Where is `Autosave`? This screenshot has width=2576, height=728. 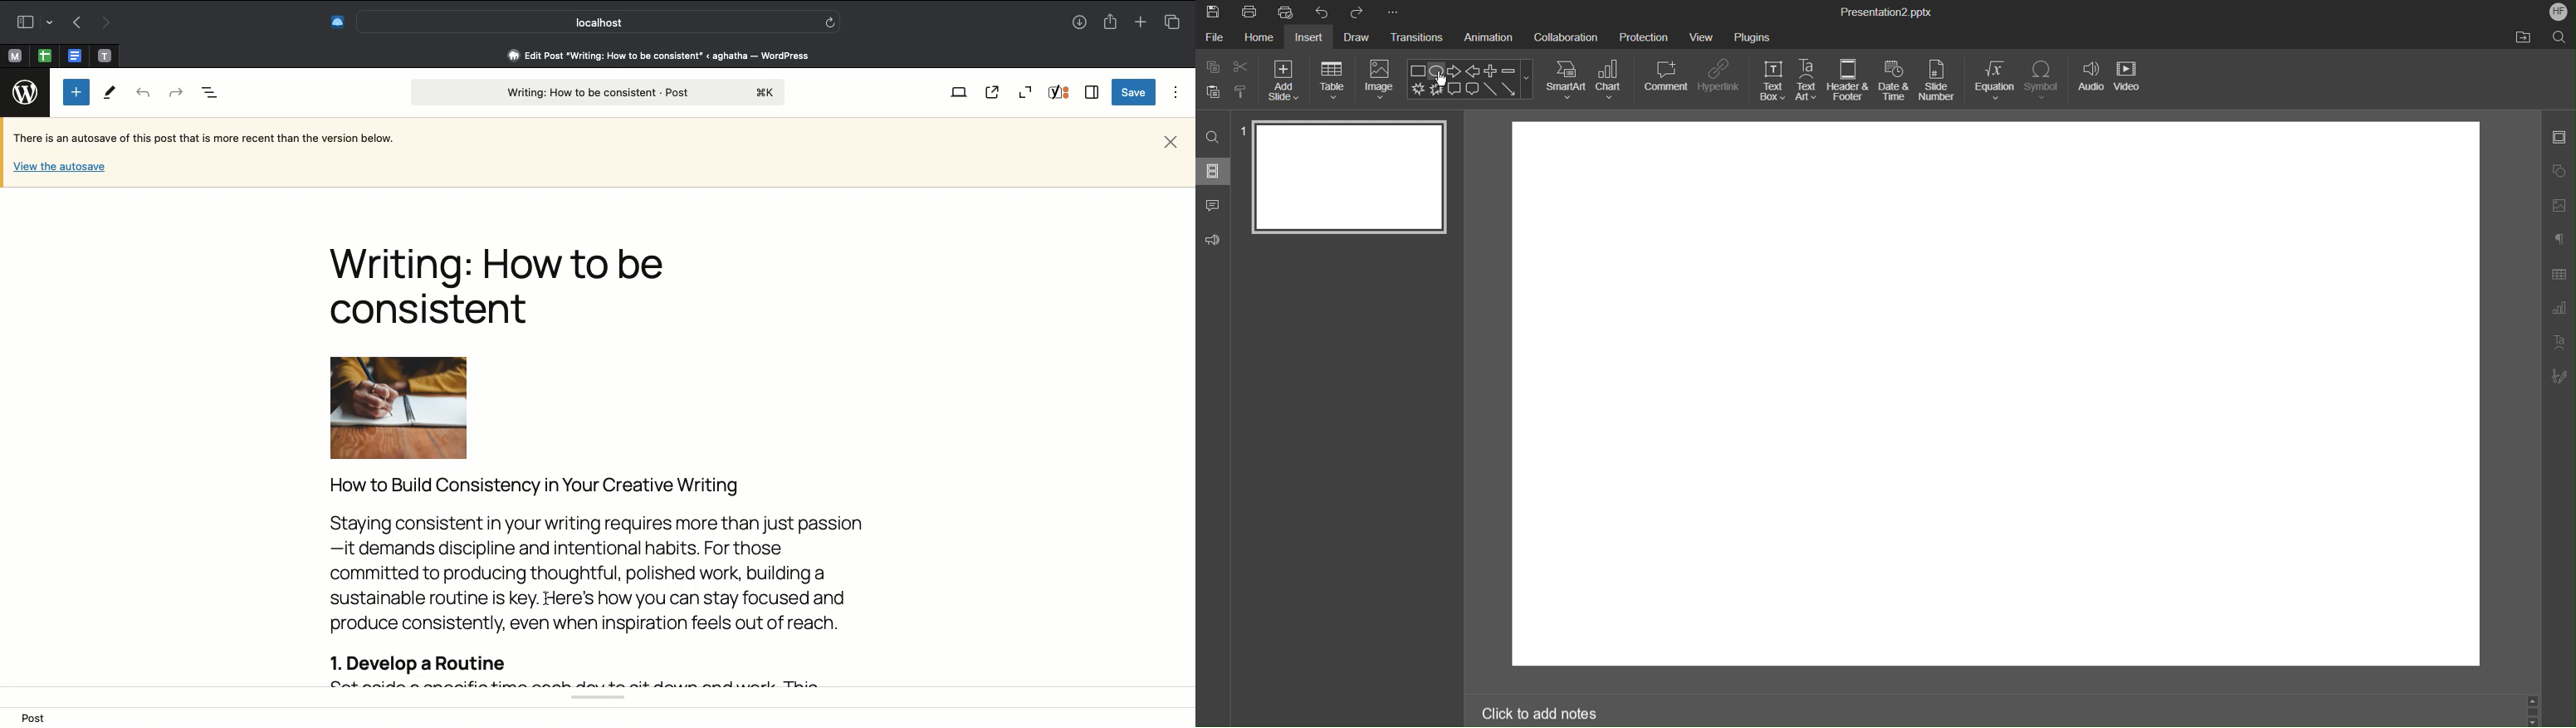 Autosave is located at coordinates (217, 139).